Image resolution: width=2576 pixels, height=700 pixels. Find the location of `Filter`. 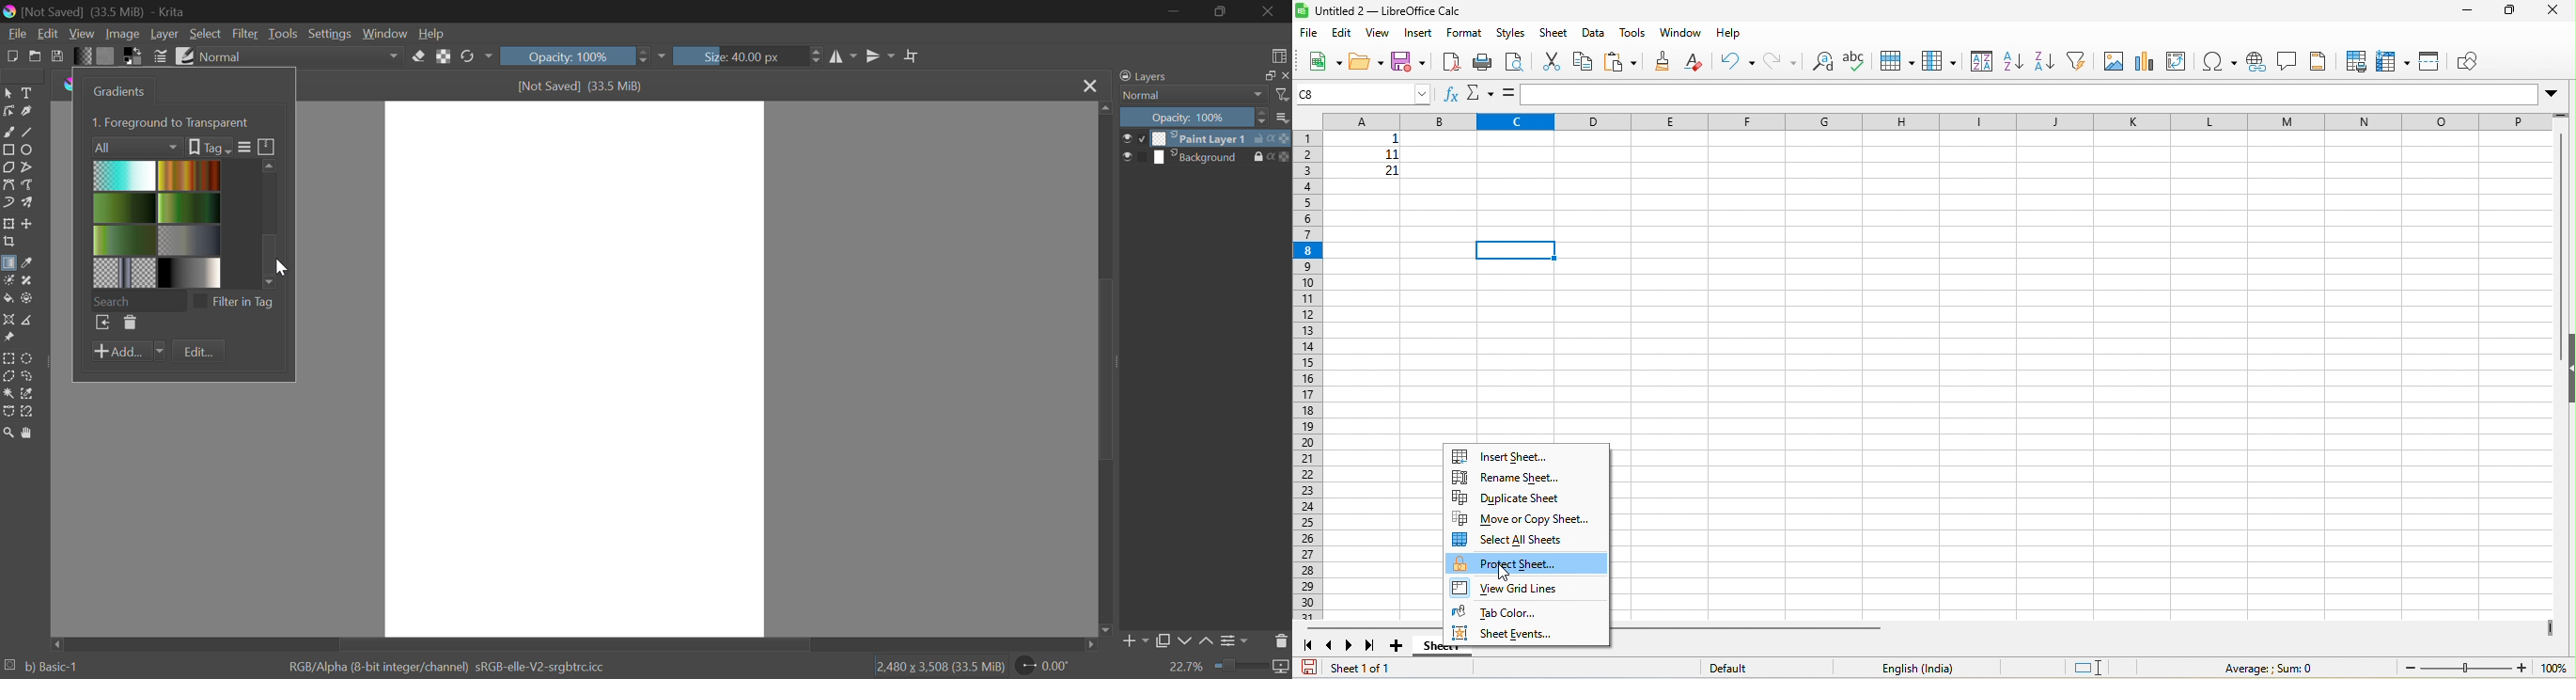

Filter is located at coordinates (246, 34).